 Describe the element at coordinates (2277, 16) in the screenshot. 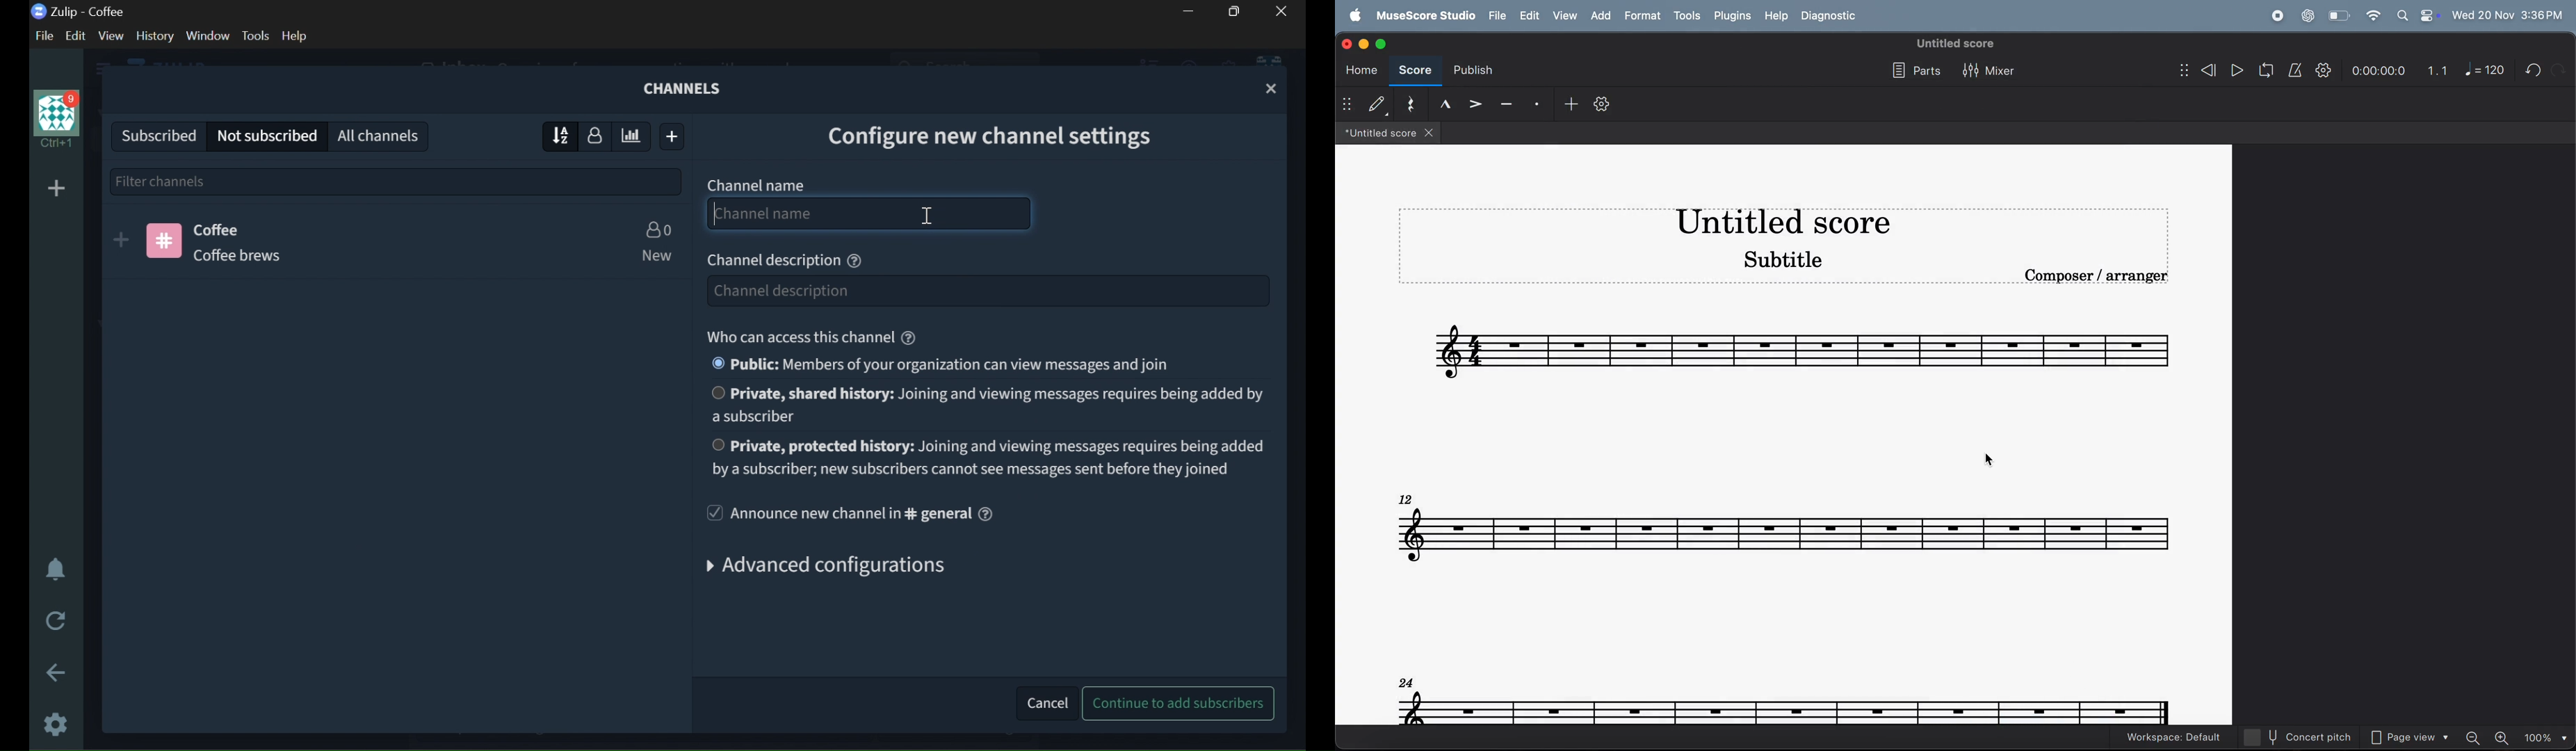

I see `record` at that location.